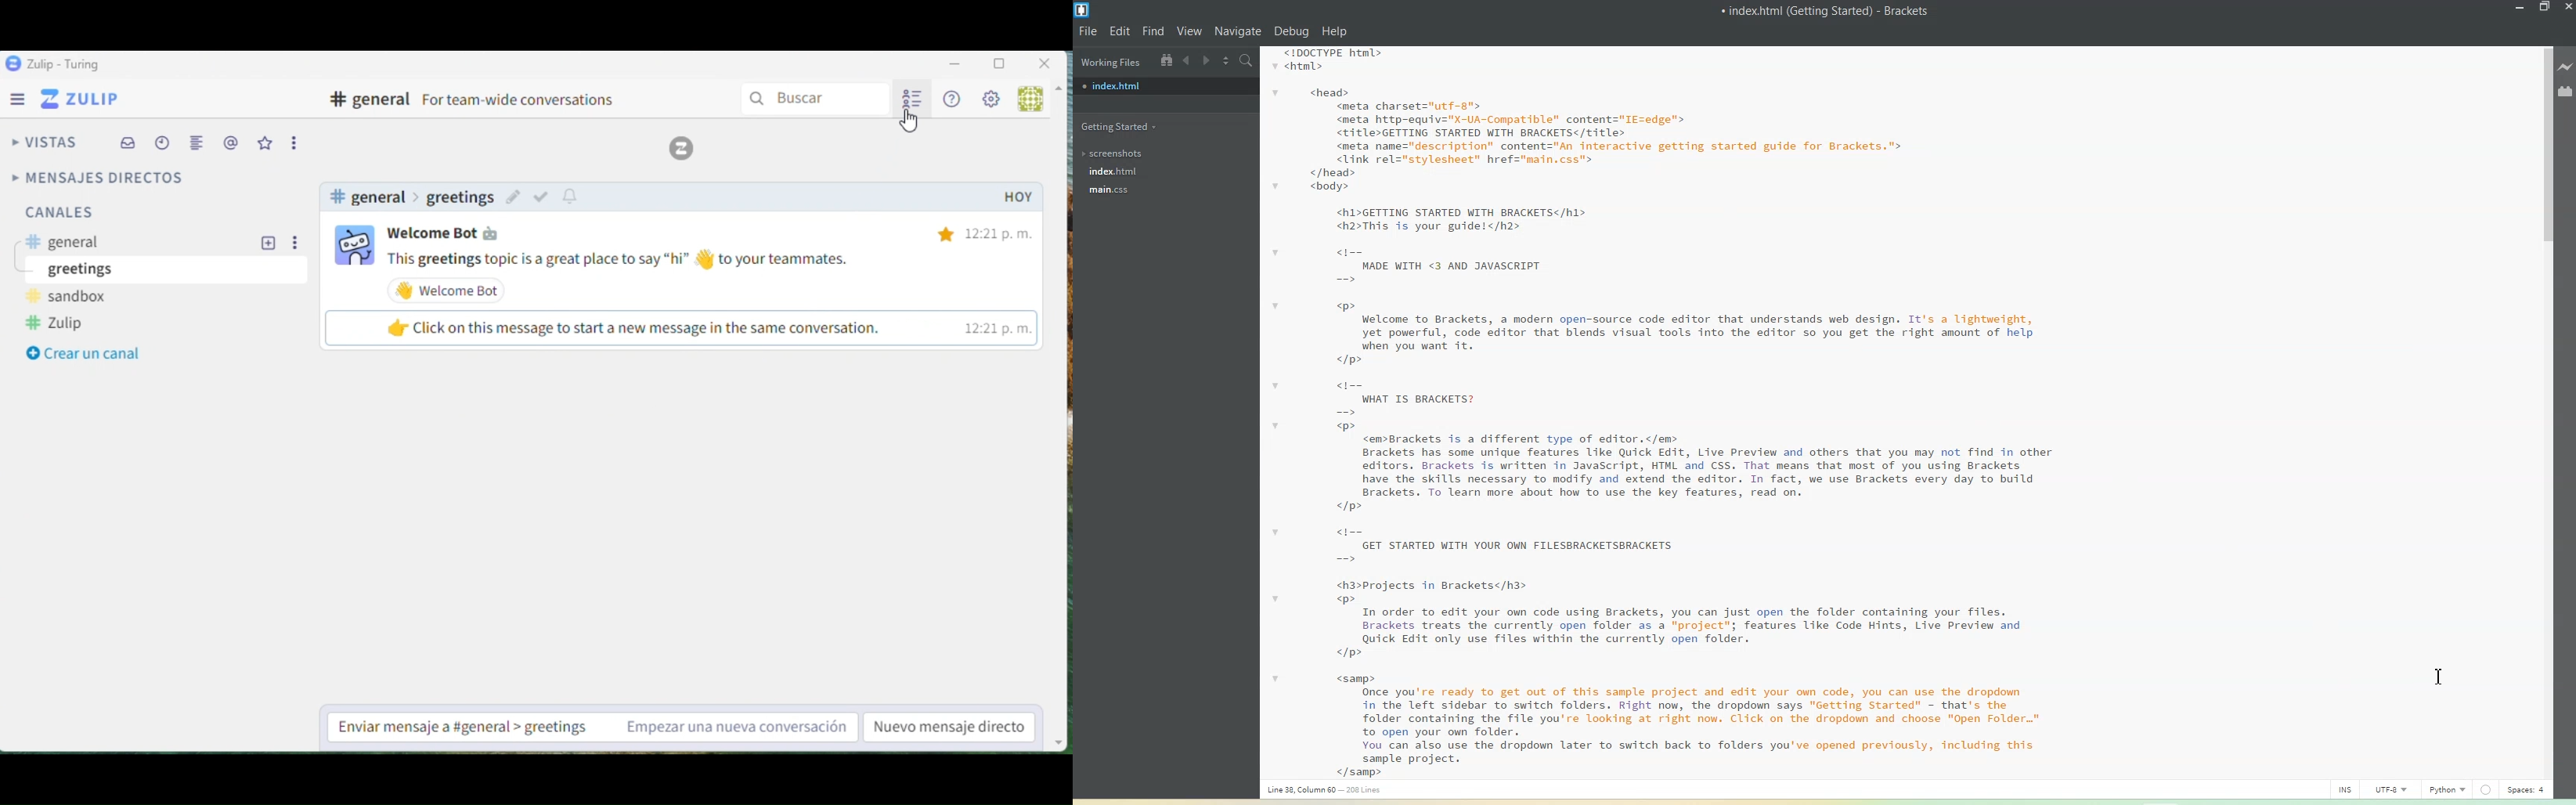 This screenshot has width=2576, height=812. I want to click on main.css, so click(1115, 191).